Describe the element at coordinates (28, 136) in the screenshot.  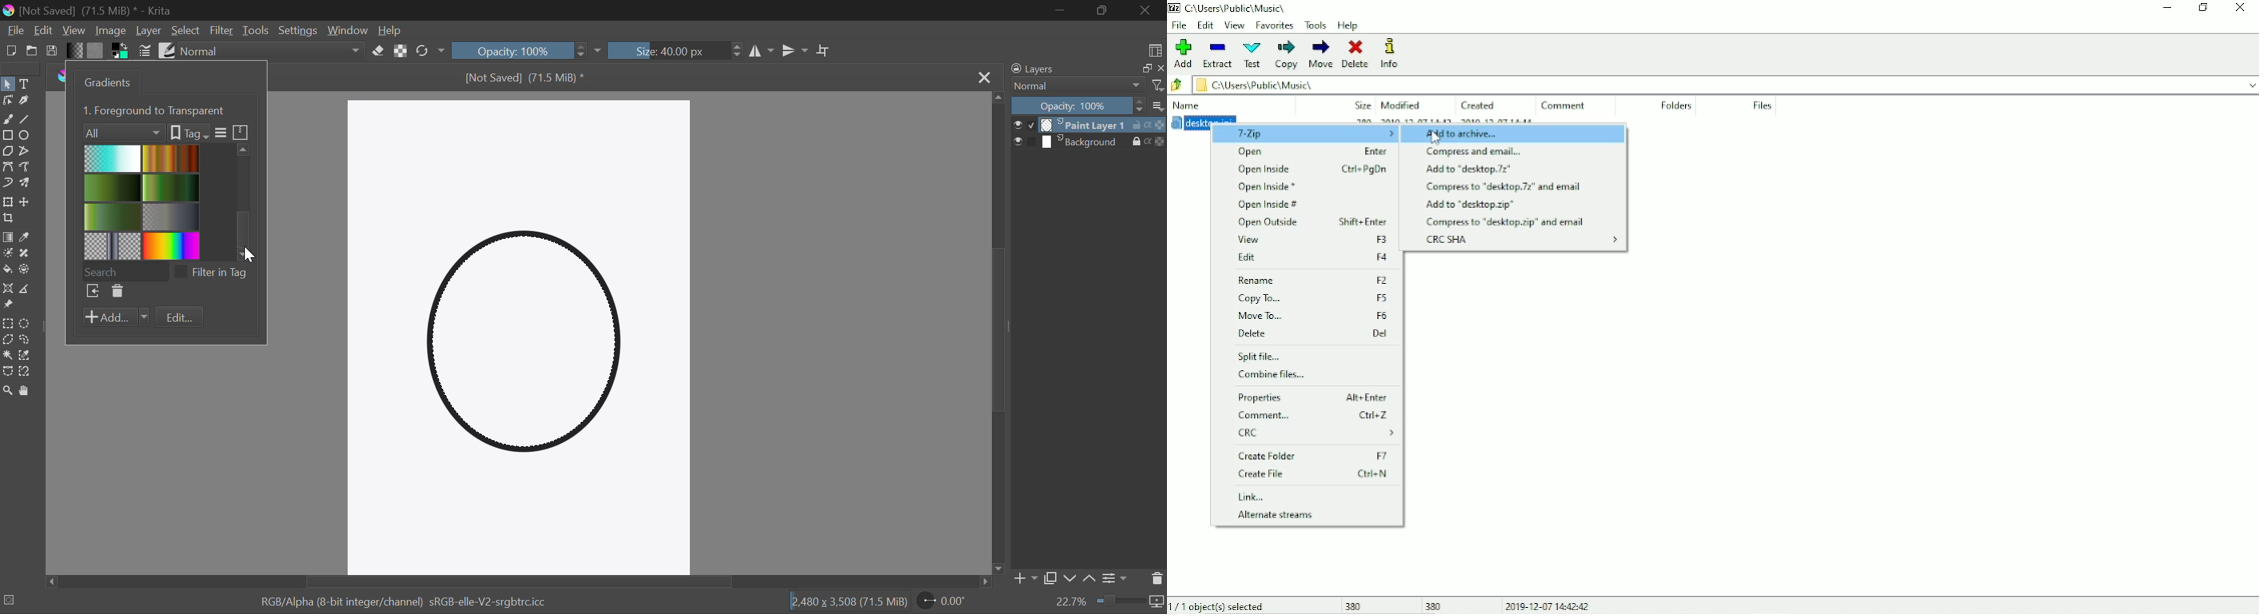
I see `Elipses` at that location.